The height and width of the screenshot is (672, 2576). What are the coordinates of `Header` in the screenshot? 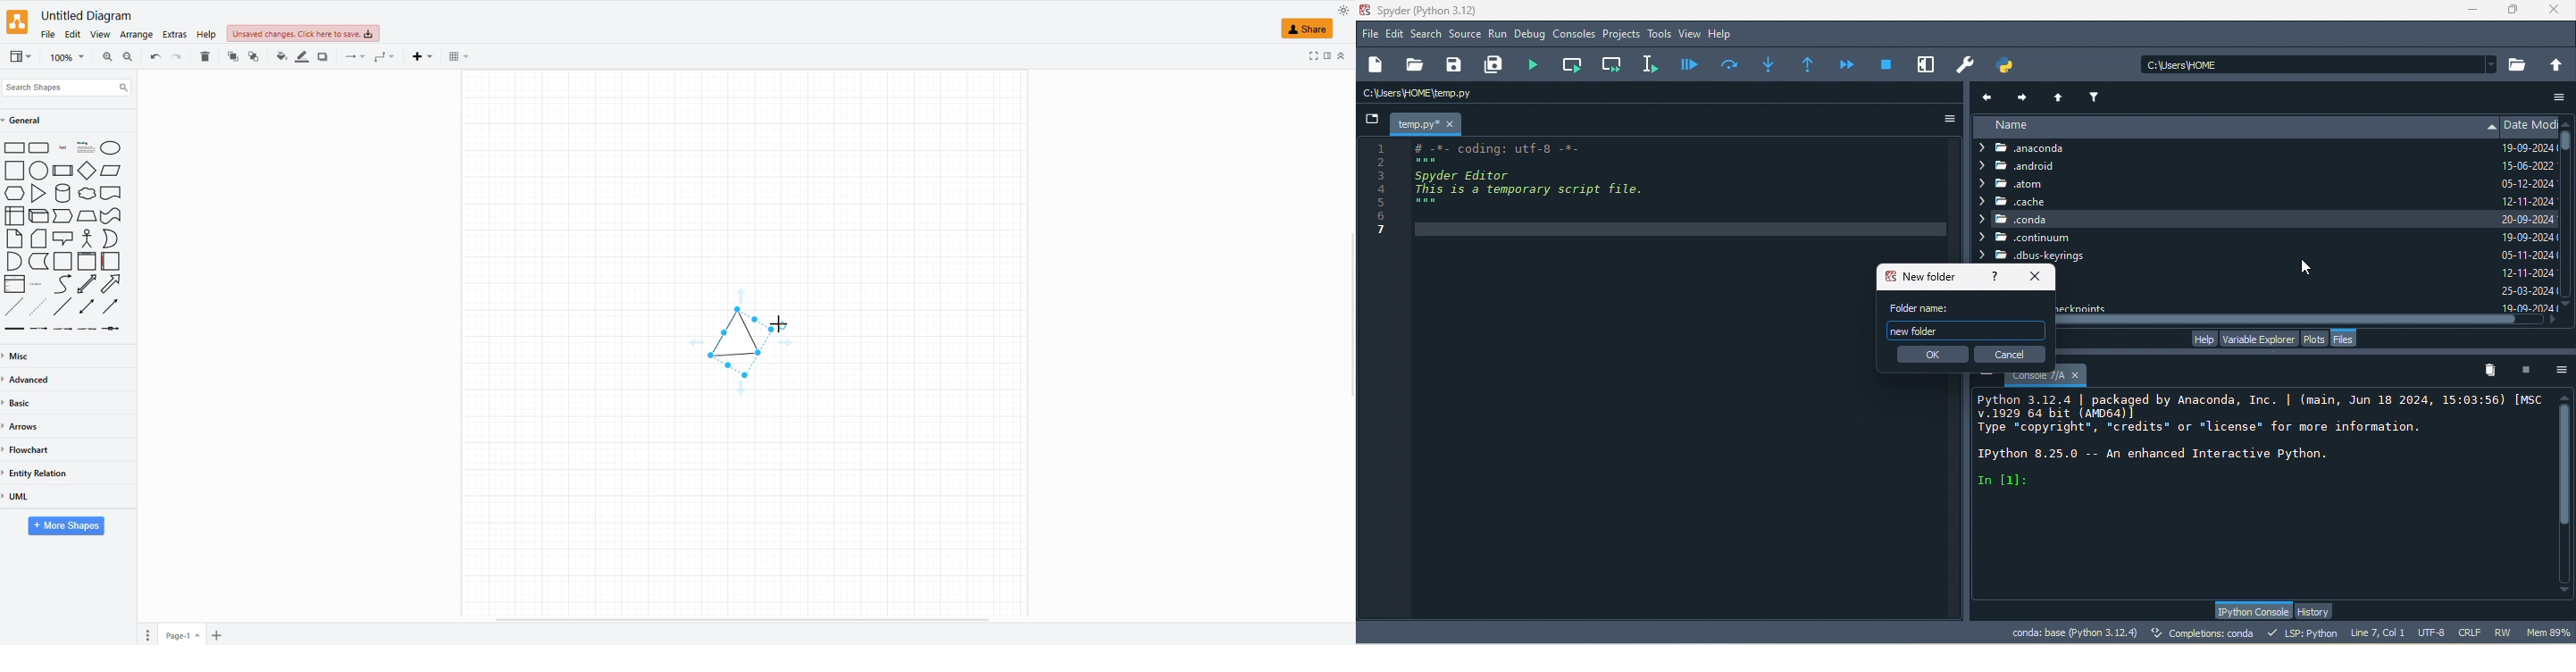 It's located at (111, 194).